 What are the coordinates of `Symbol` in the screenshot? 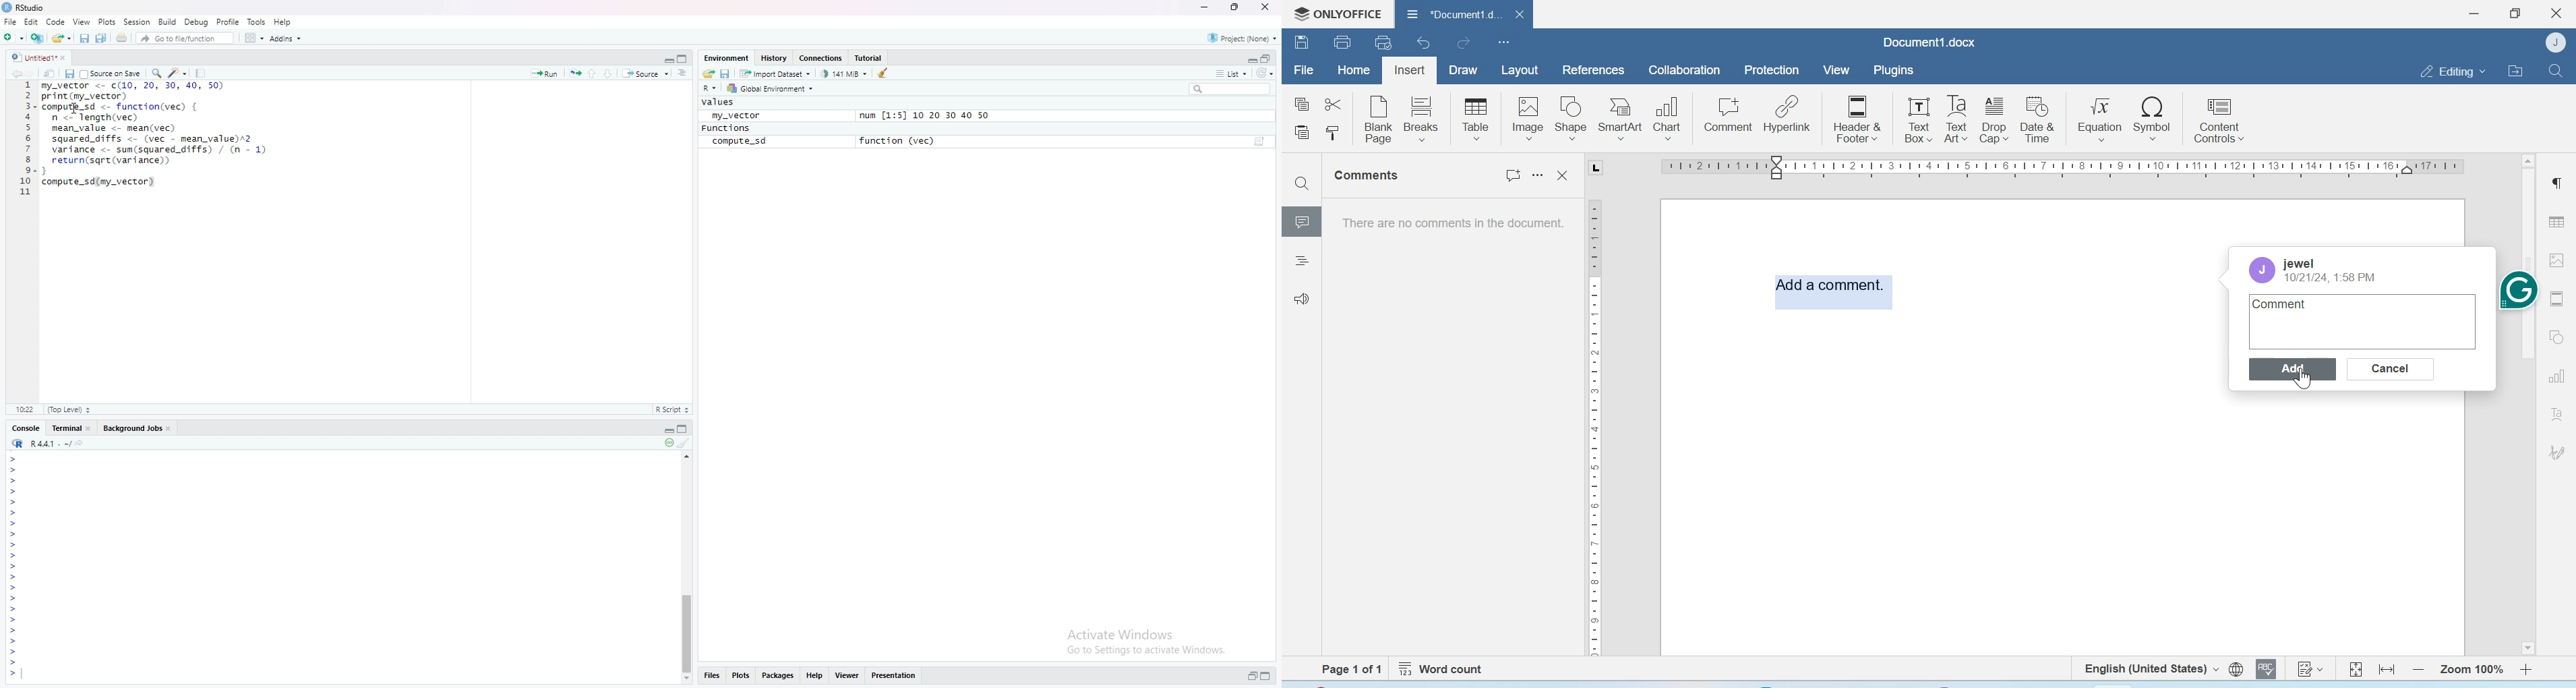 It's located at (2153, 117).